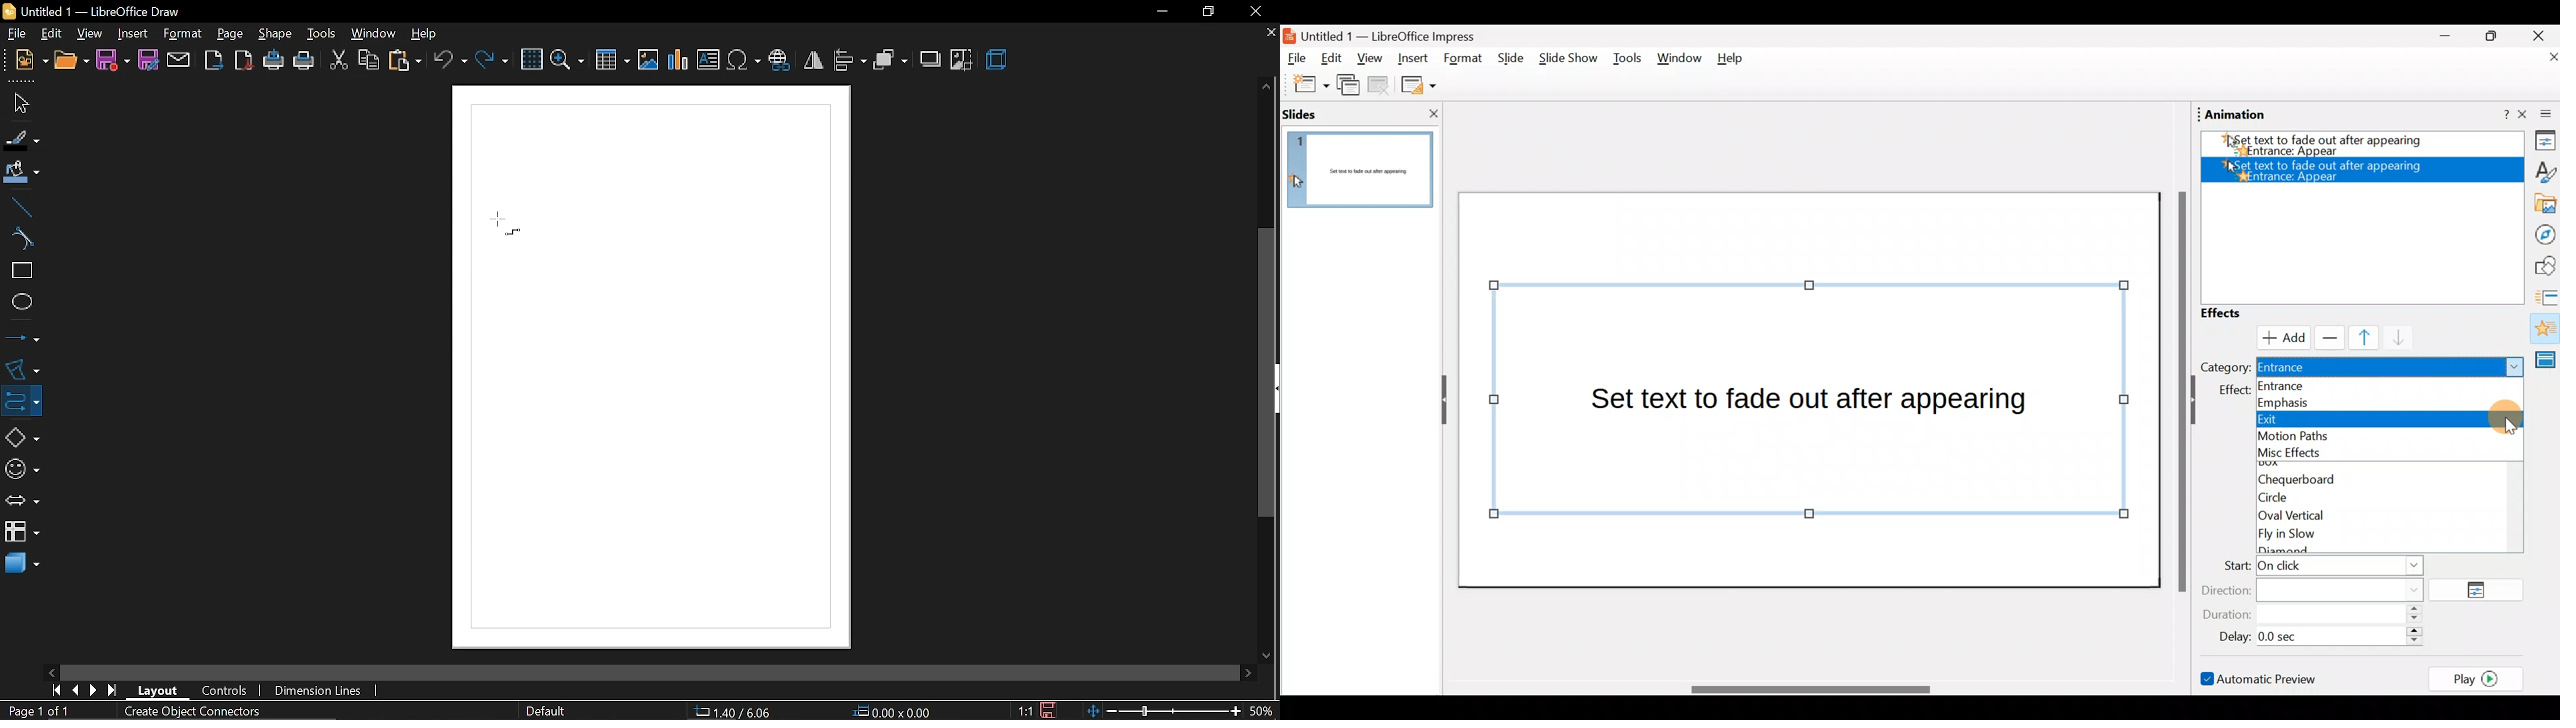 The image size is (2576, 728). What do you see at coordinates (113, 61) in the screenshot?
I see `save` at bounding box center [113, 61].